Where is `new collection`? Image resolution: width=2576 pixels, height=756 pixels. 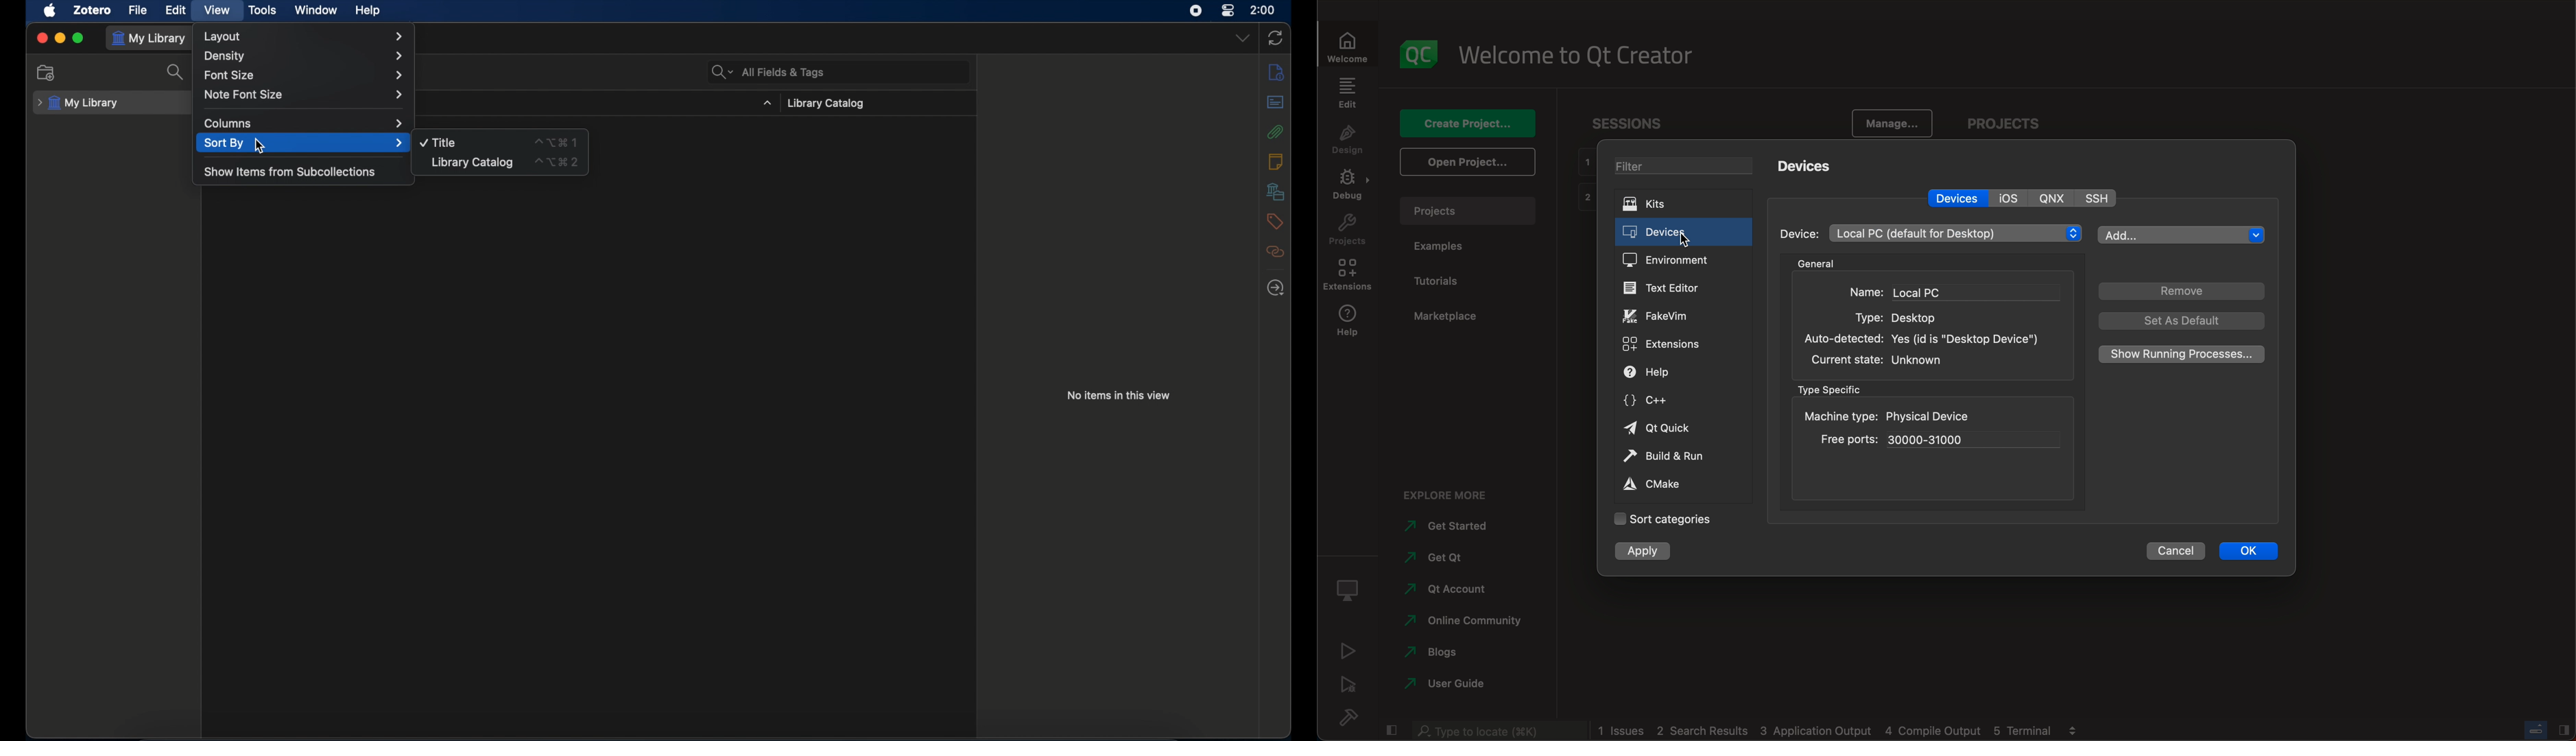
new collection is located at coordinates (47, 72).